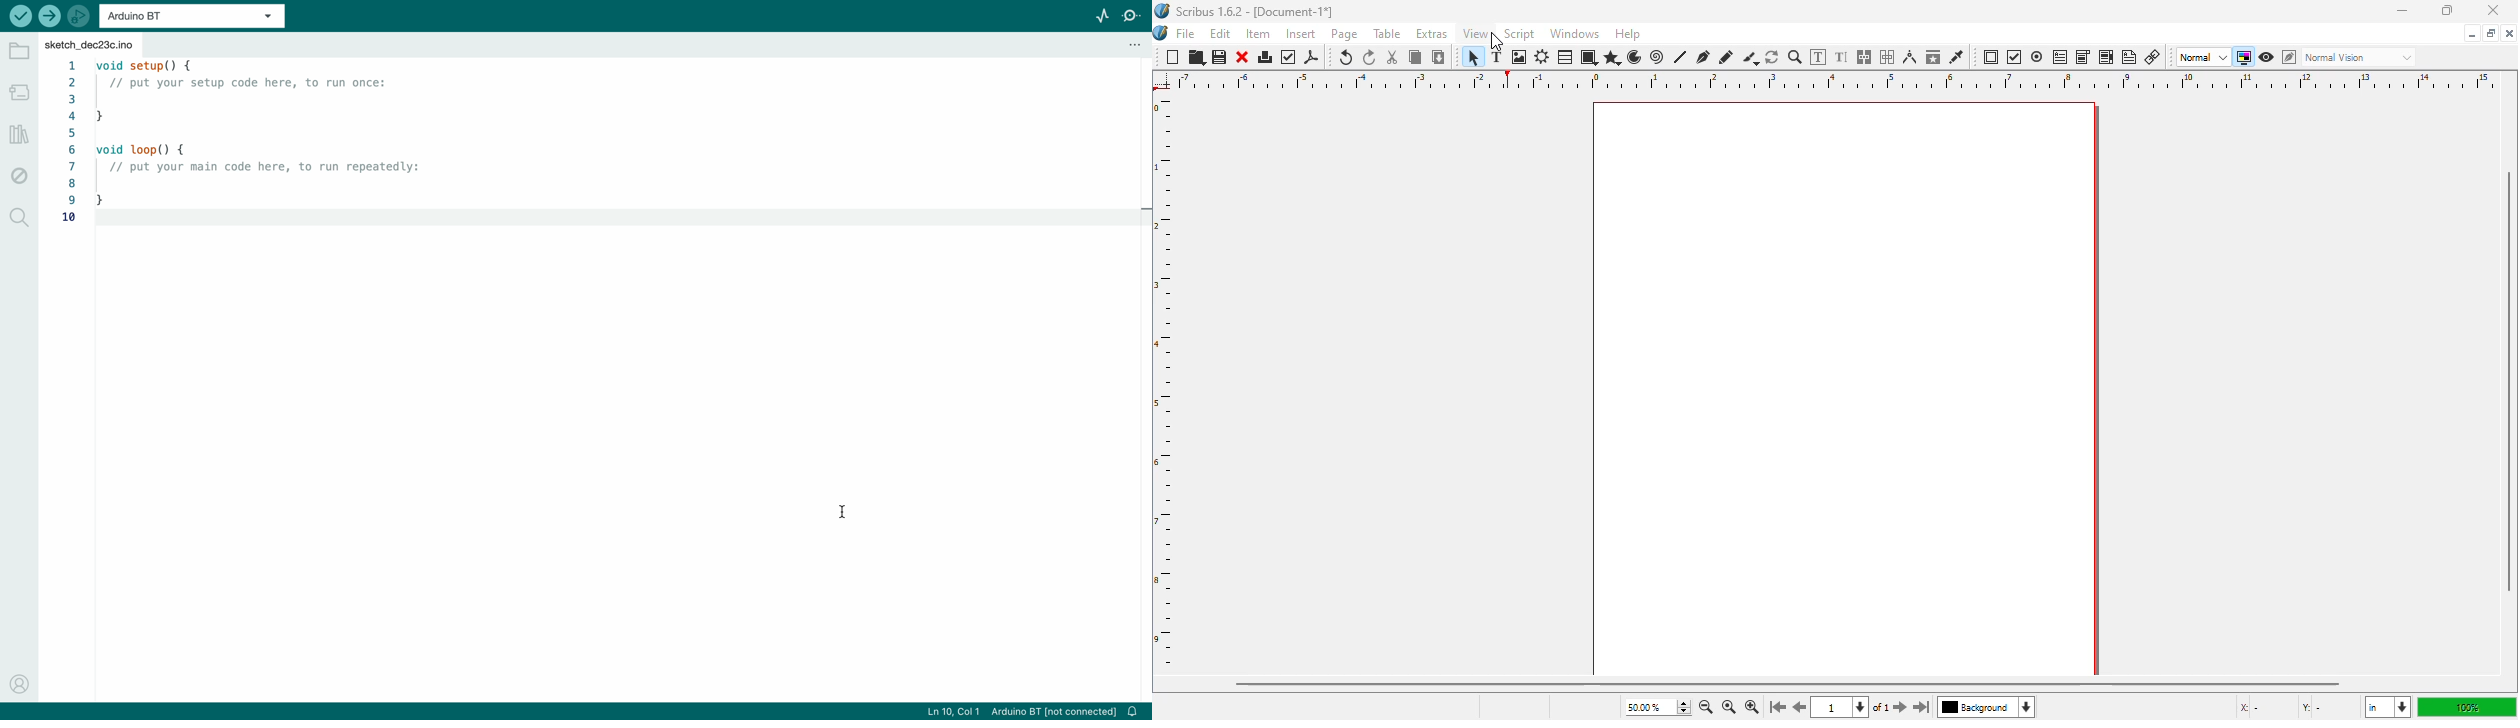 This screenshot has width=2520, height=728. Describe the element at coordinates (18, 16) in the screenshot. I see `verify` at that location.